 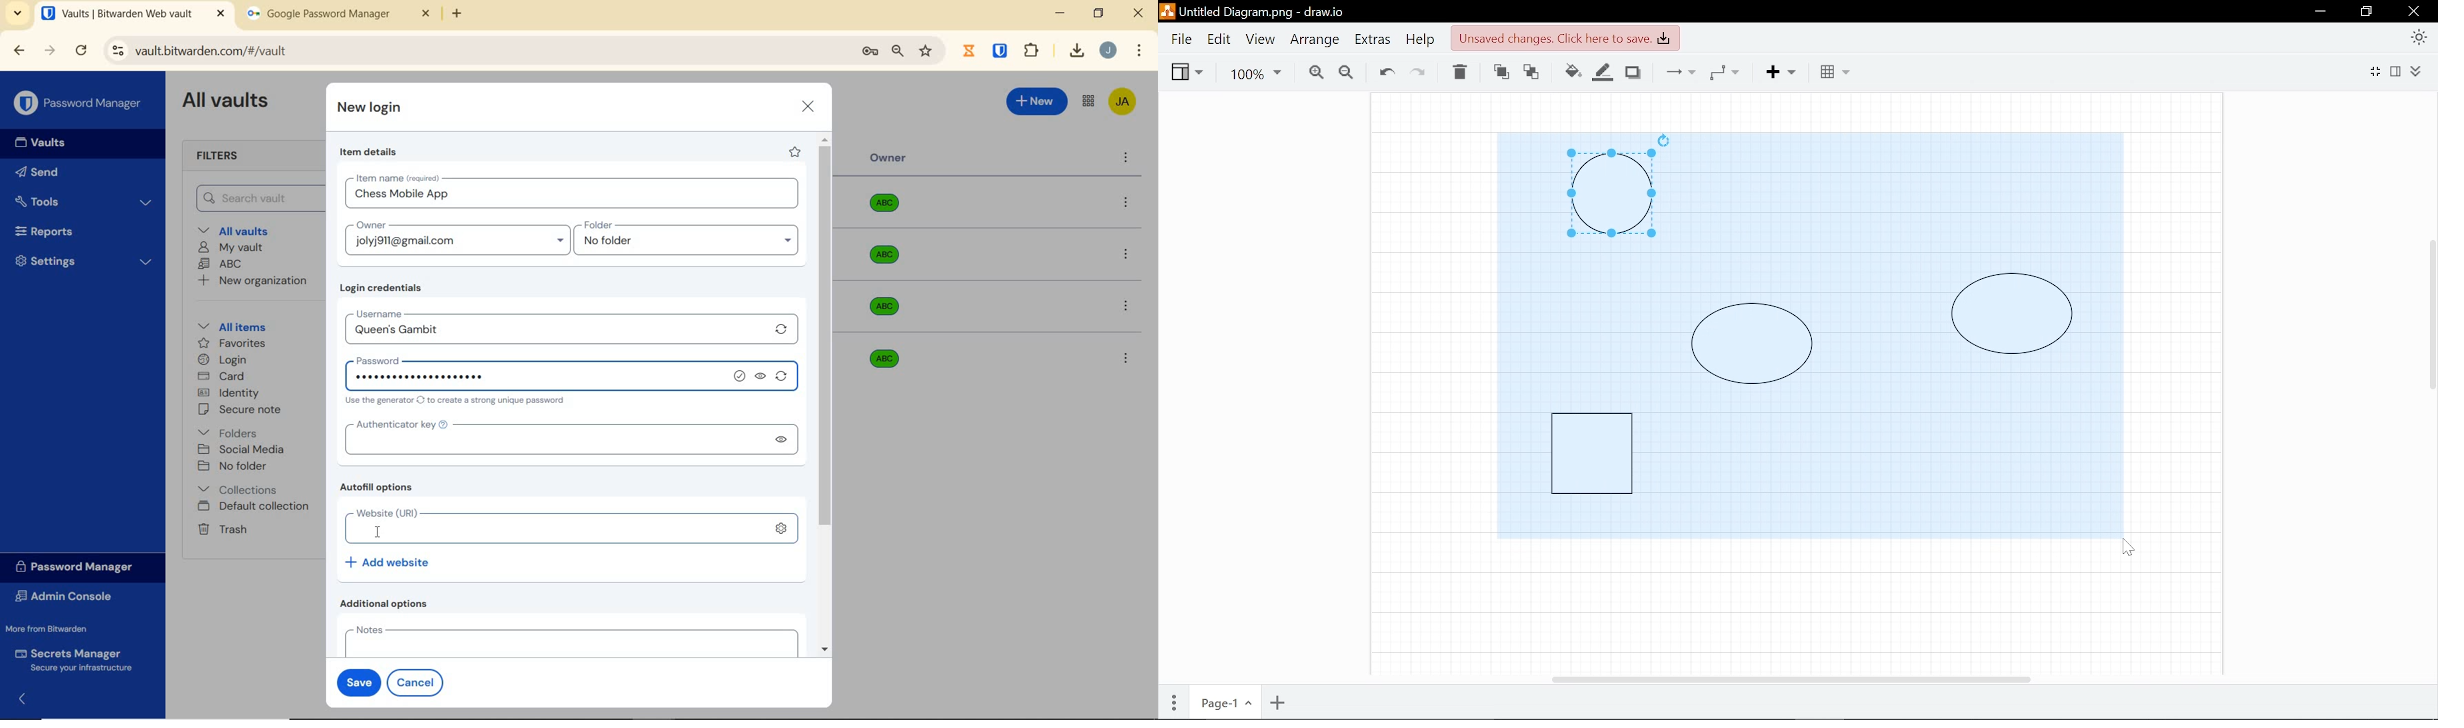 What do you see at coordinates (230, 430) in the screenshot?
I see `Folders` at bounding box center [230, 430].